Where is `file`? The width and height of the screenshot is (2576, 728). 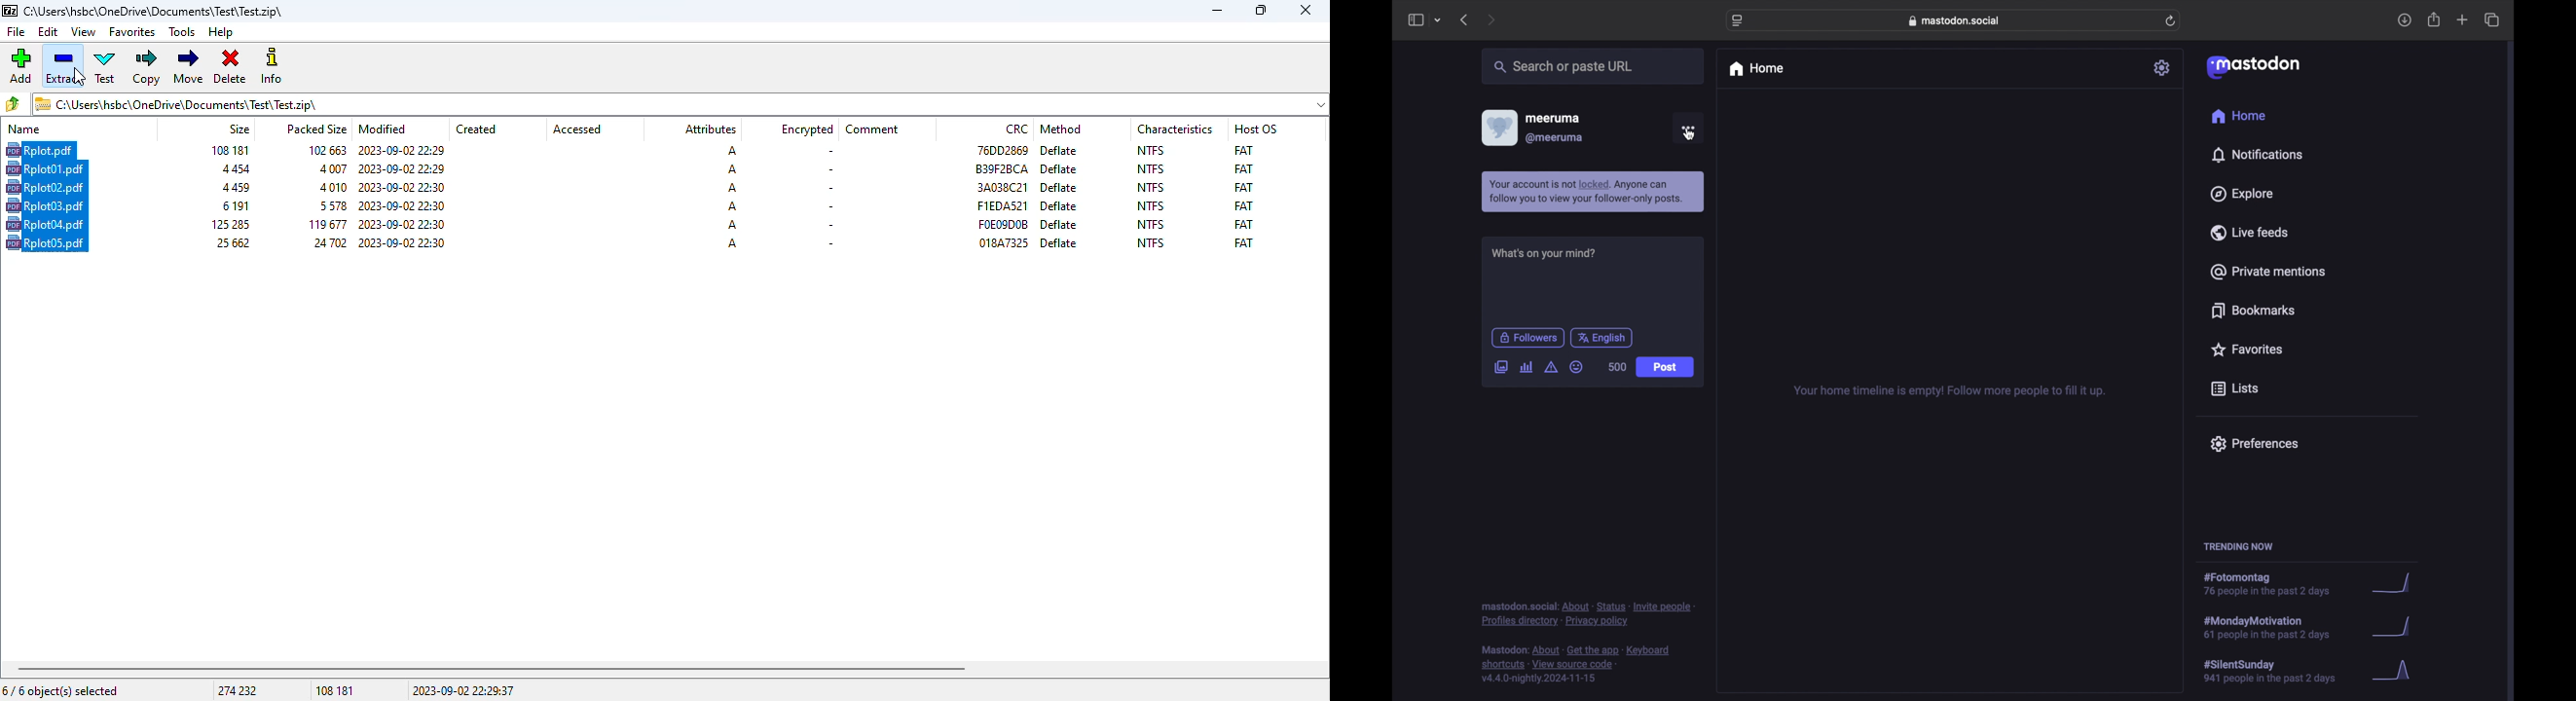
file is located at coordinates (45, 187).